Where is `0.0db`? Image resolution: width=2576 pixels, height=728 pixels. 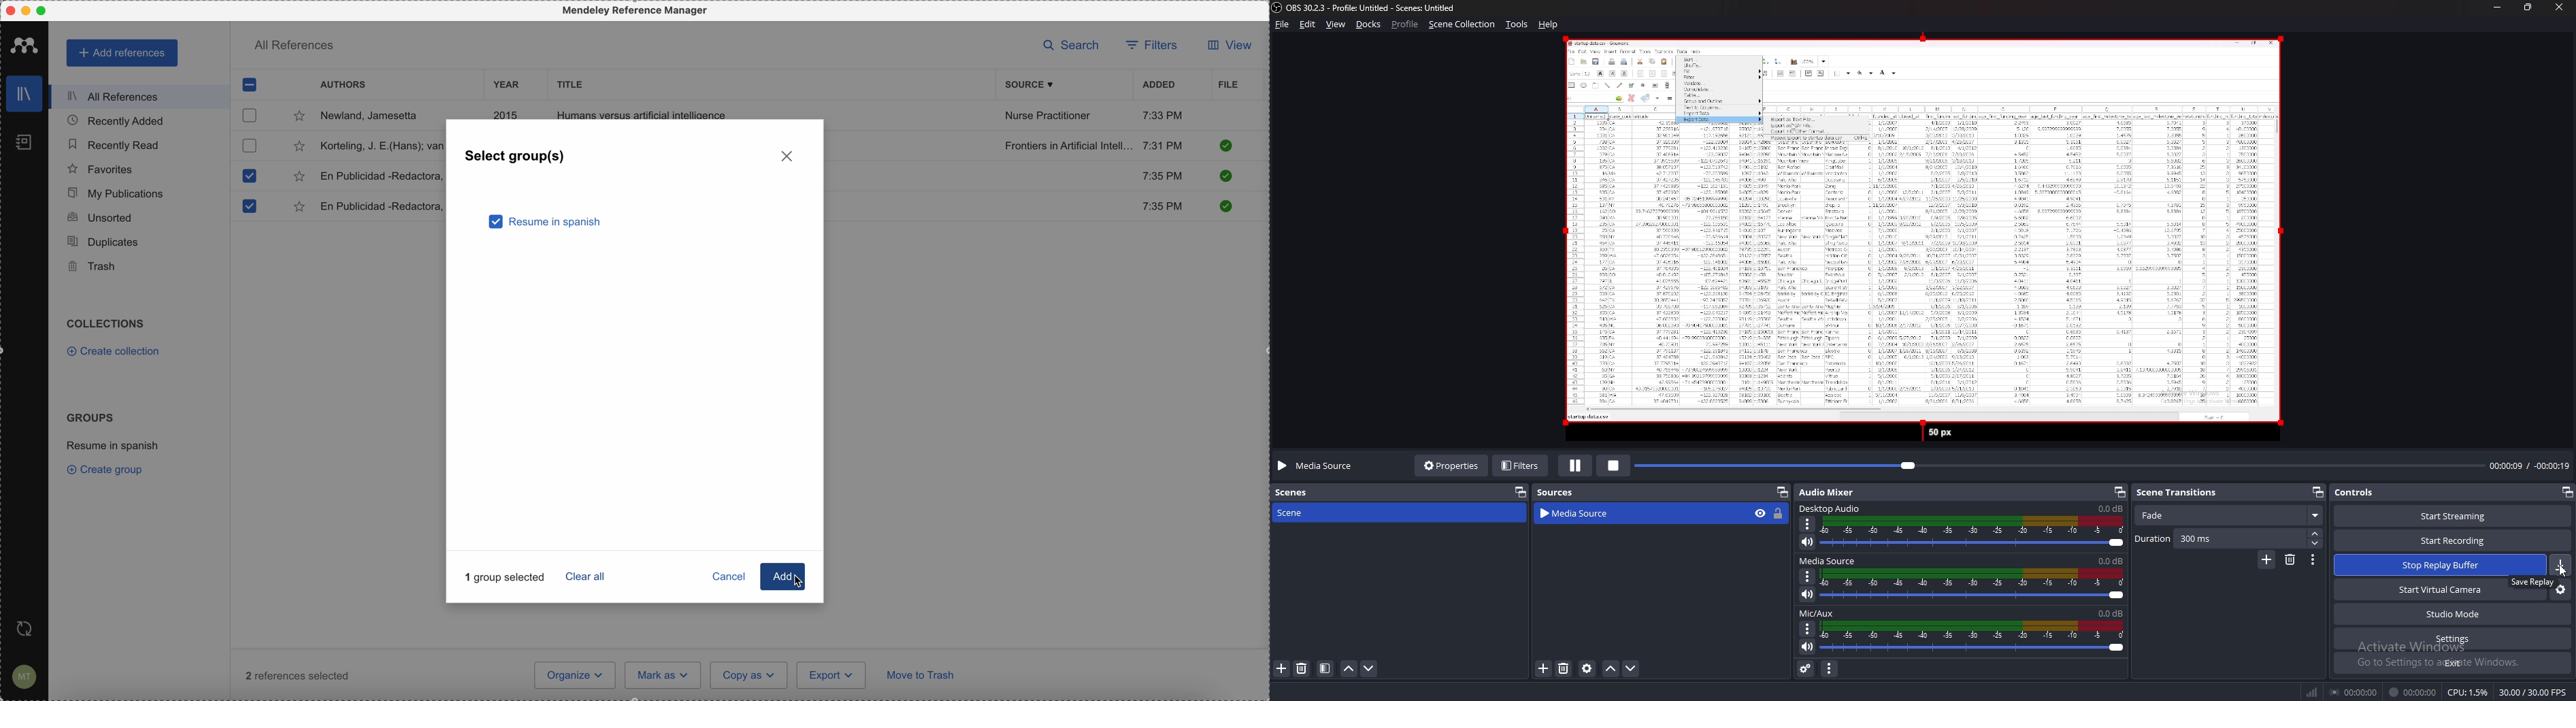 0.0db is located at coordinates (2111, 614).